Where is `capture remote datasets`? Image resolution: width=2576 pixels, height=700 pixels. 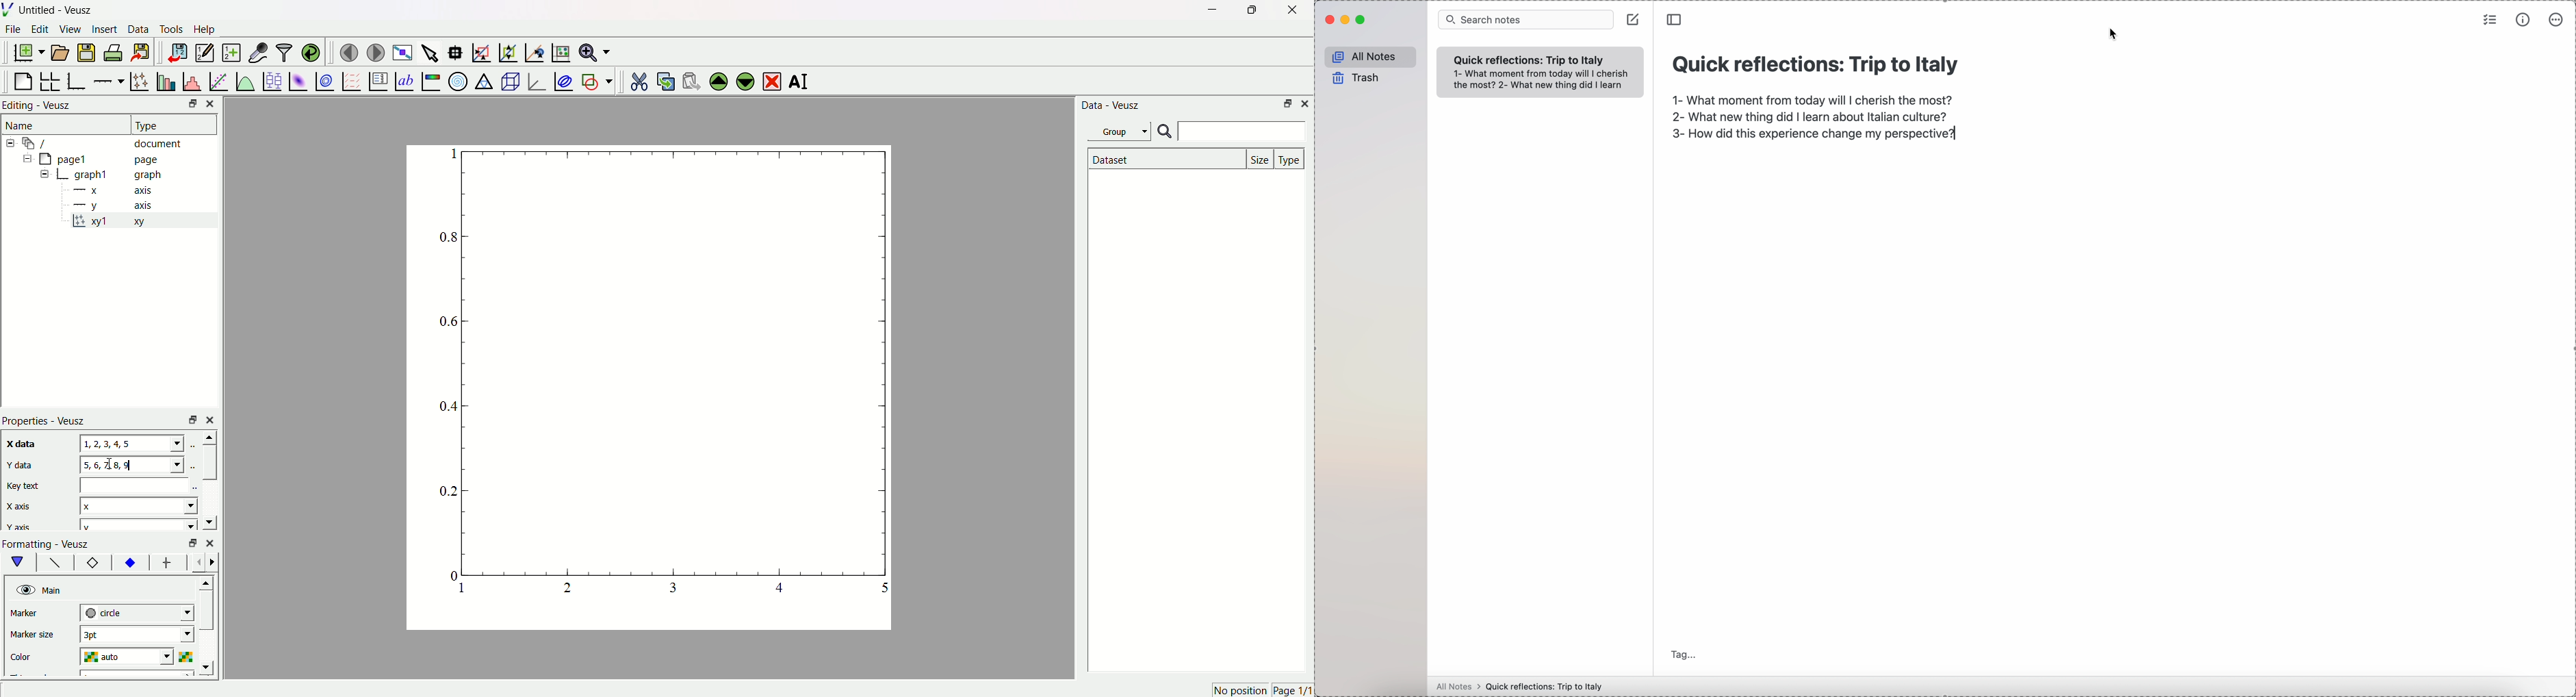 capture remote datasets is located at coordinates (257, 51).